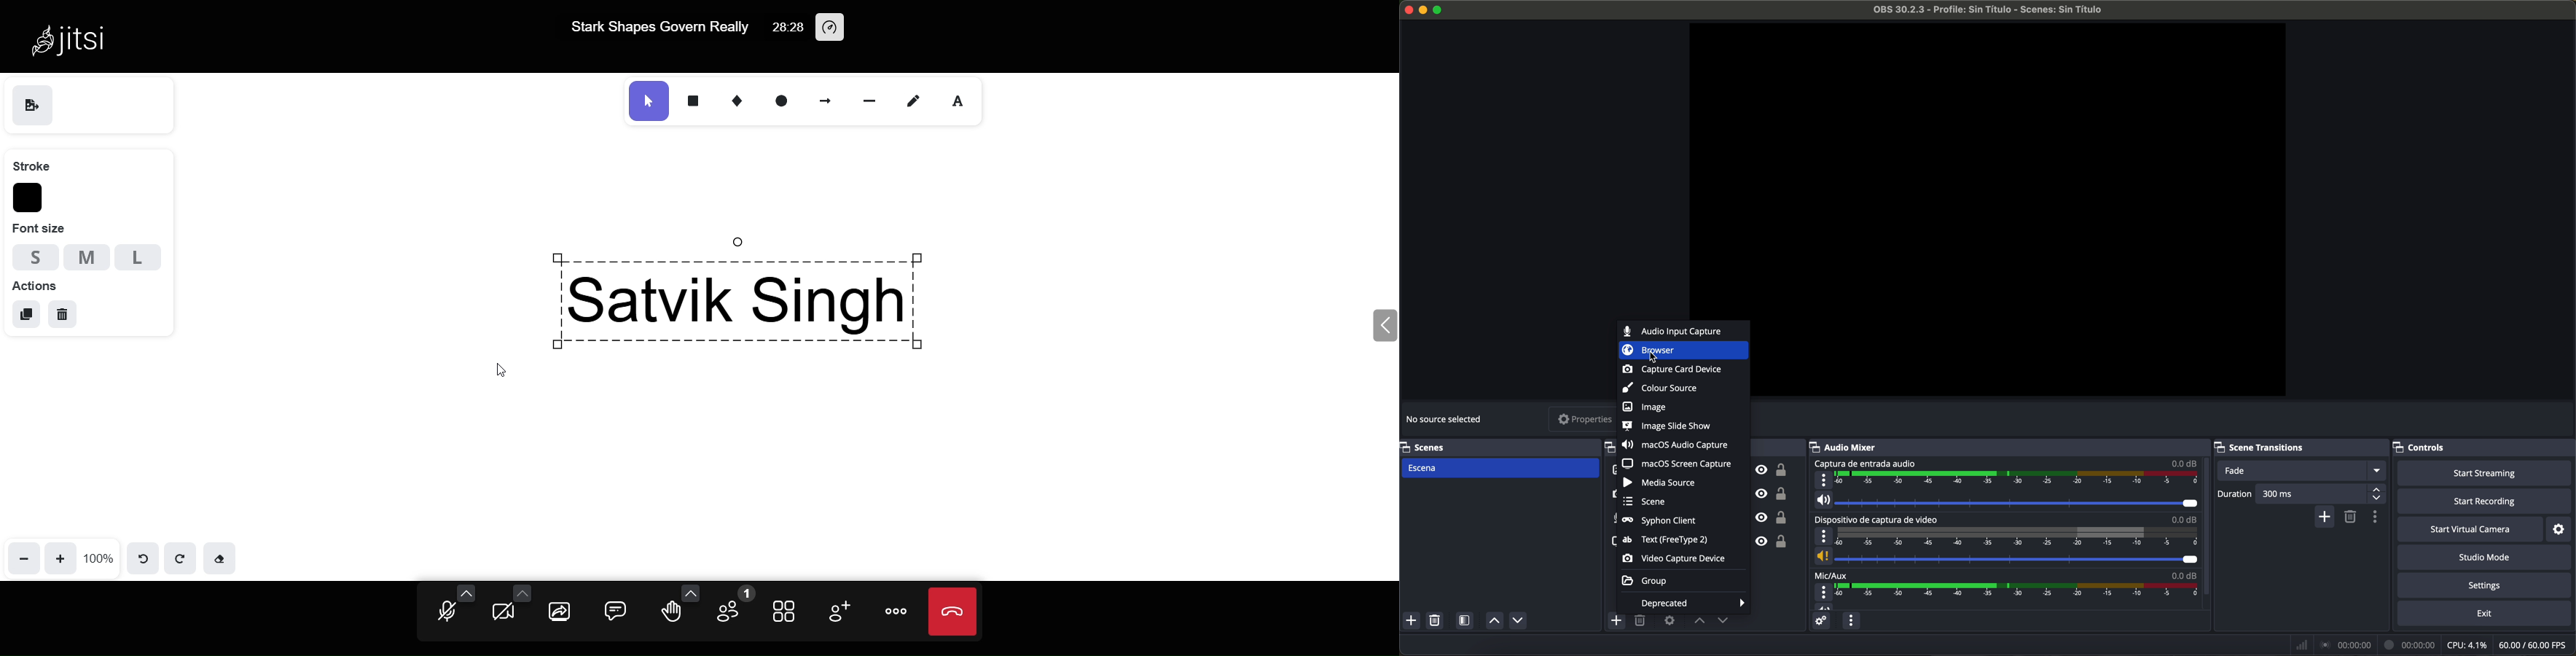 This screenshot has height=672, width=2576. I want to click on colour source, so click(1660, 389).